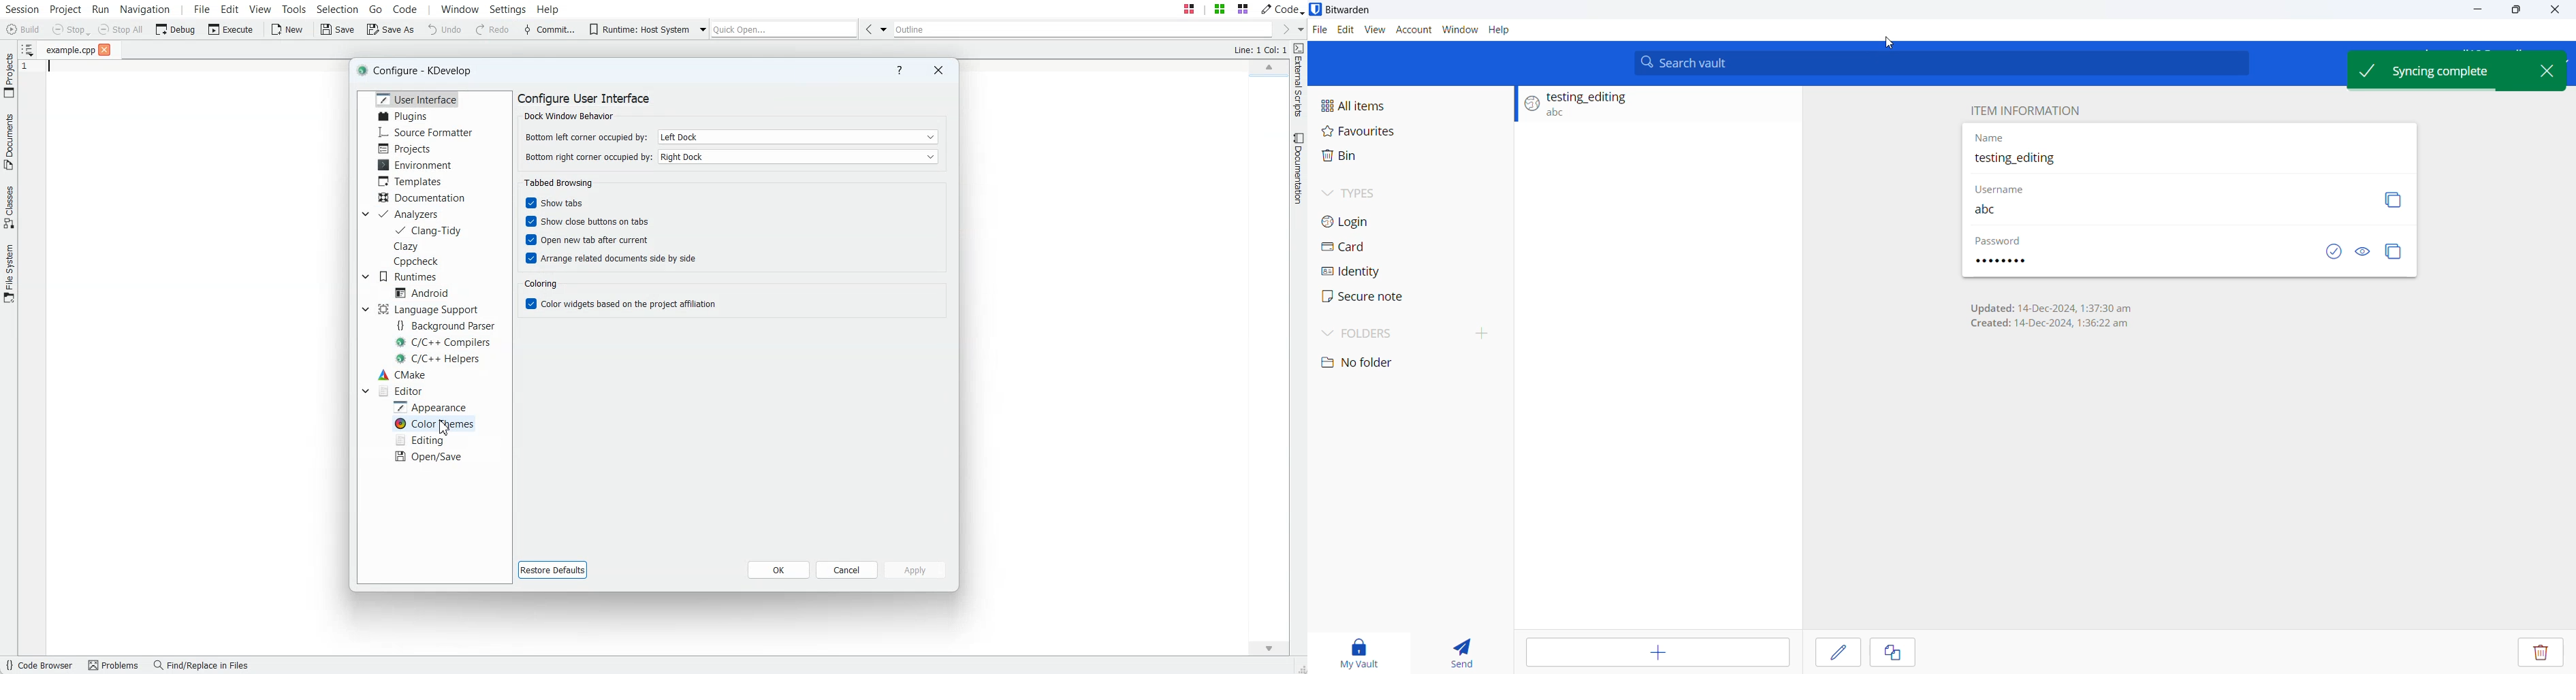 The height and width of the screenshot is (700, 2576). I want to click on password entered, so click(2012, 262).